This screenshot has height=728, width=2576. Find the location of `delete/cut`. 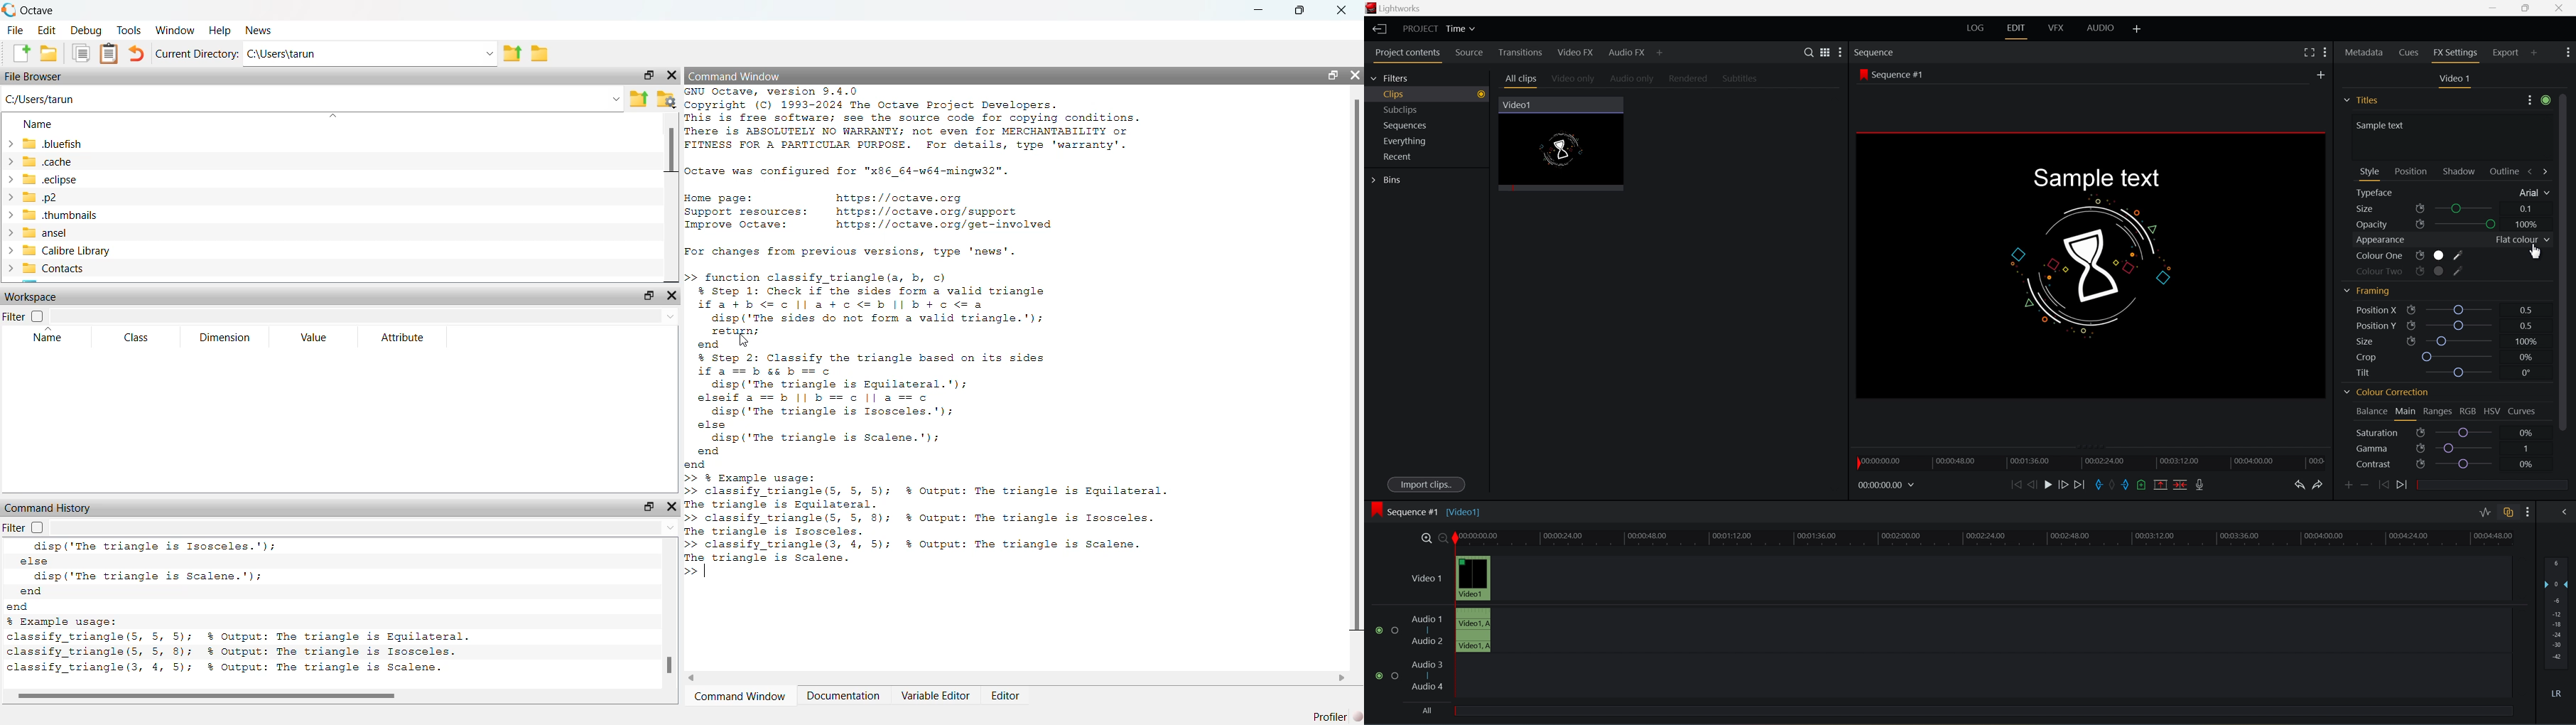

delete/cut is located at coordinates (2178, 484).